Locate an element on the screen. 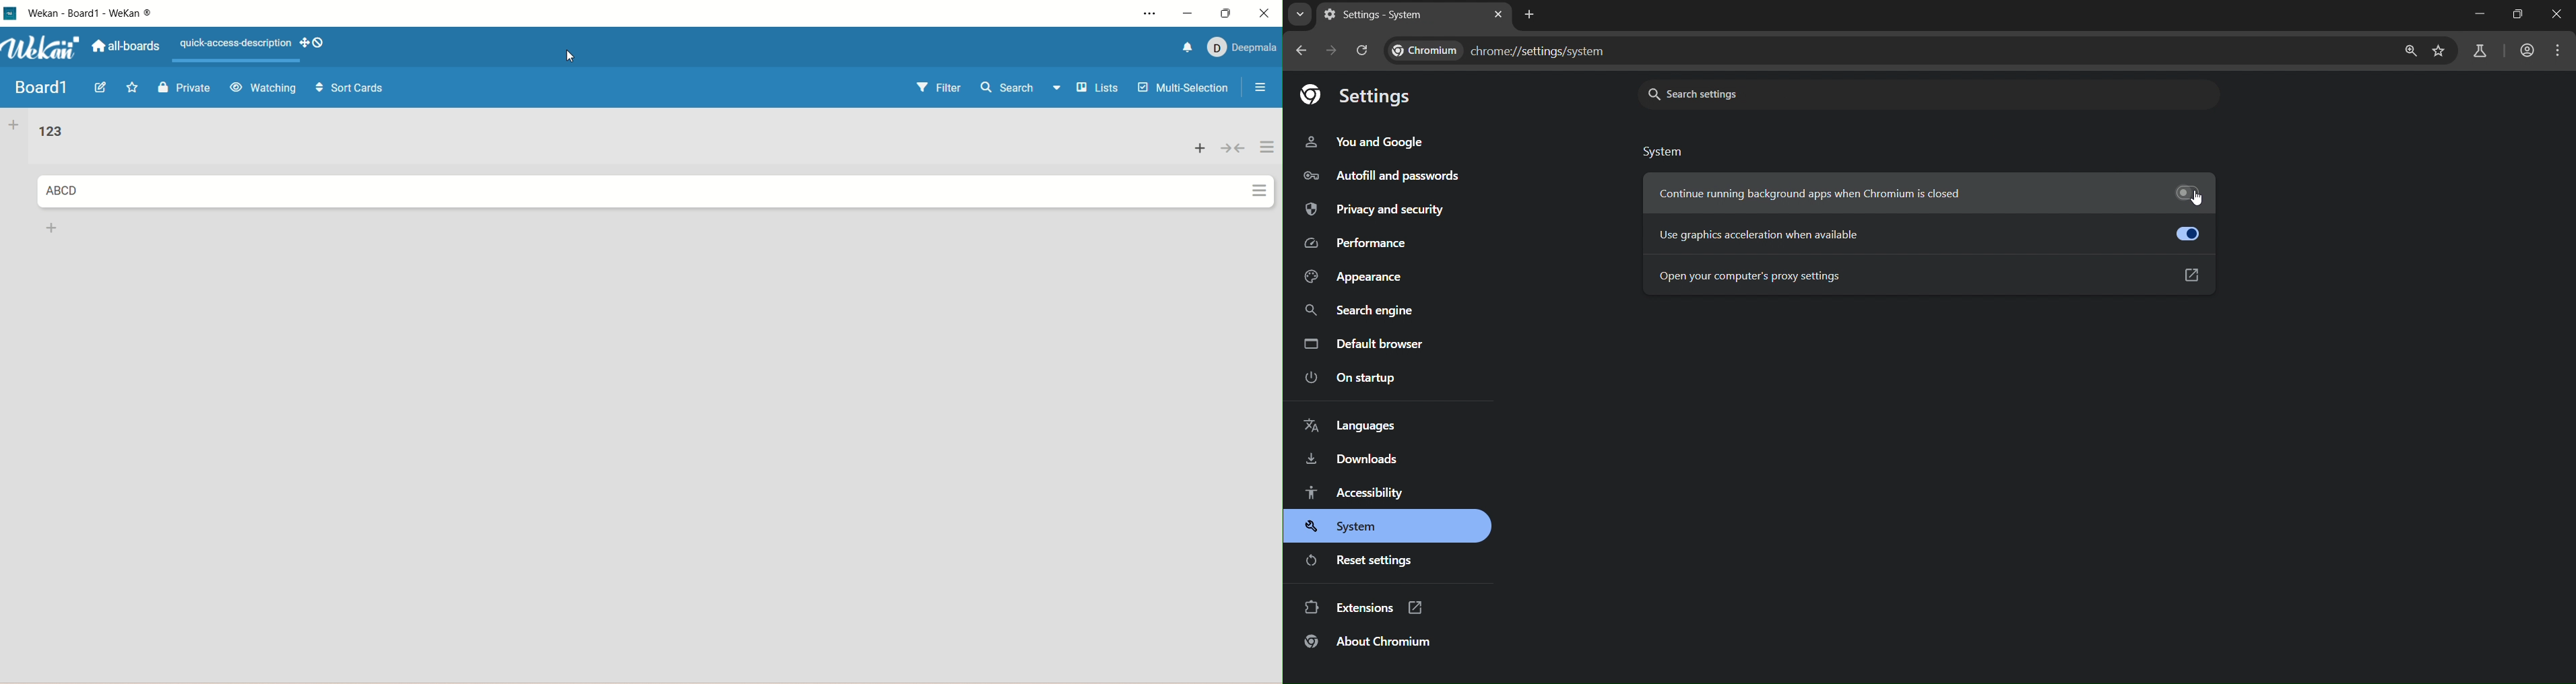 The width and height of the screenshot is (2576, 700). filter is located at coordinates (940, 88).